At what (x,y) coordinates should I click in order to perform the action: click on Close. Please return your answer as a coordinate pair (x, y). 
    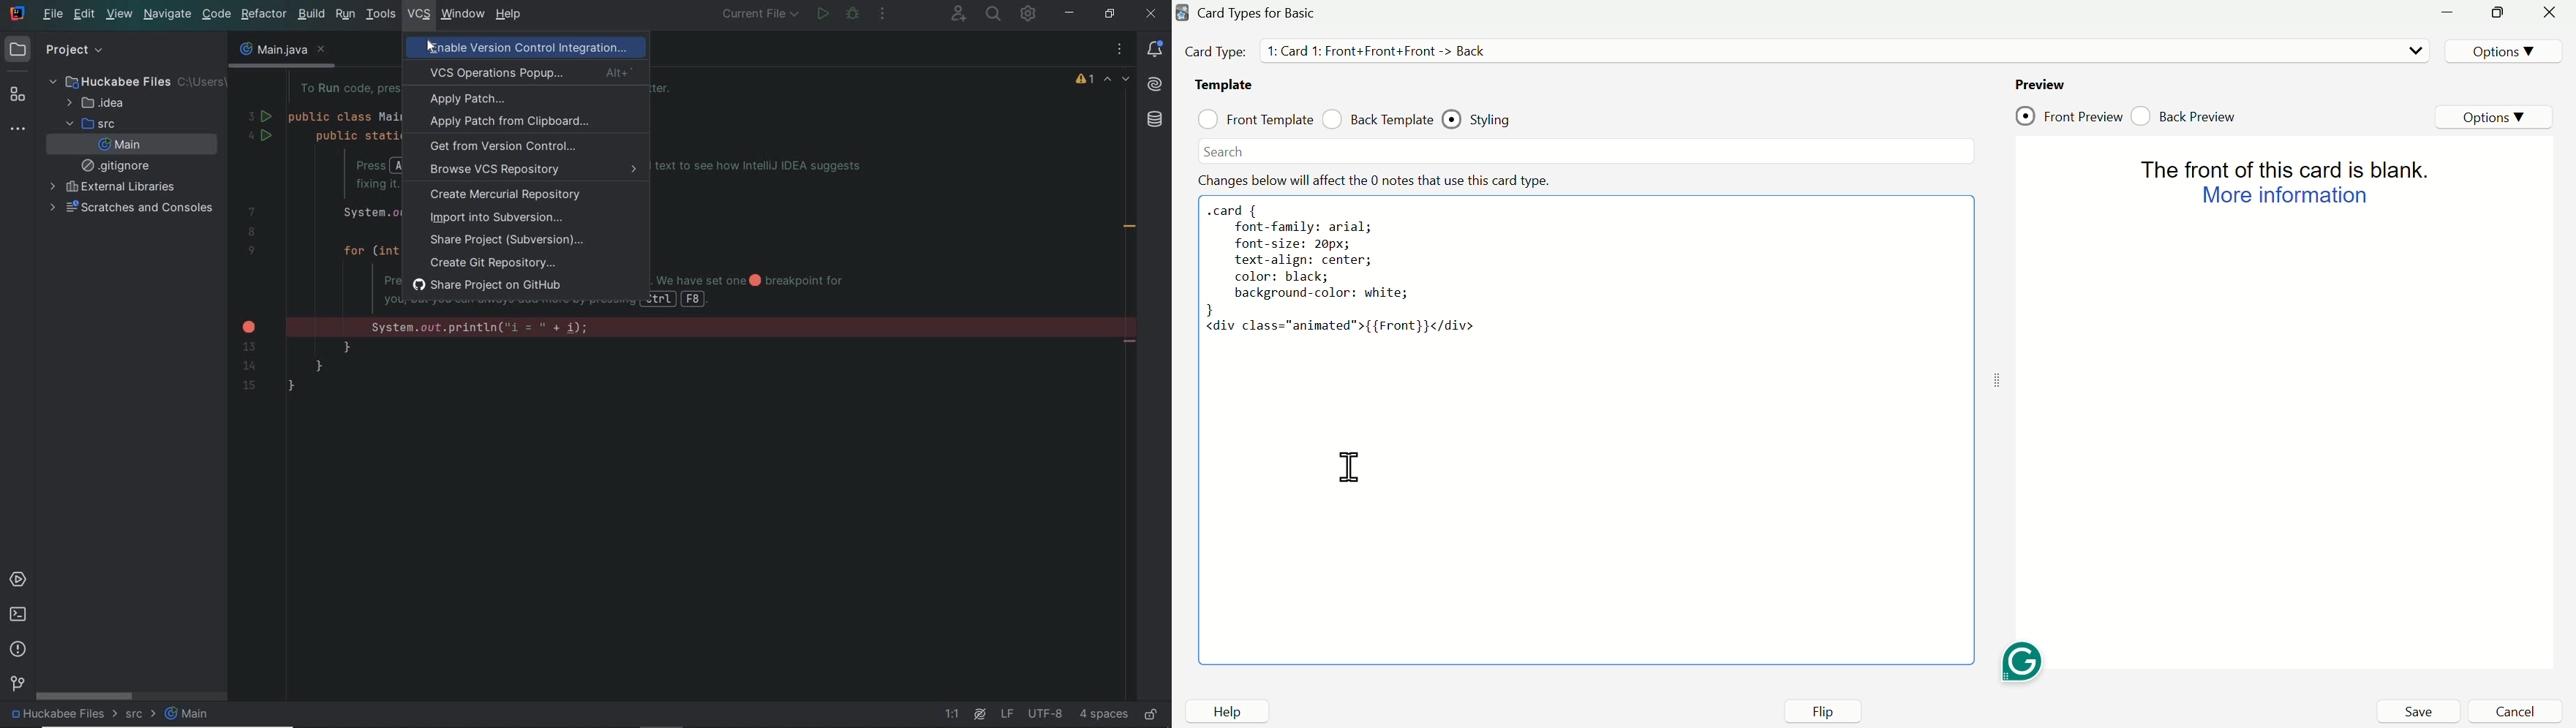
    Looking at the image, I should click on (2550, 15).